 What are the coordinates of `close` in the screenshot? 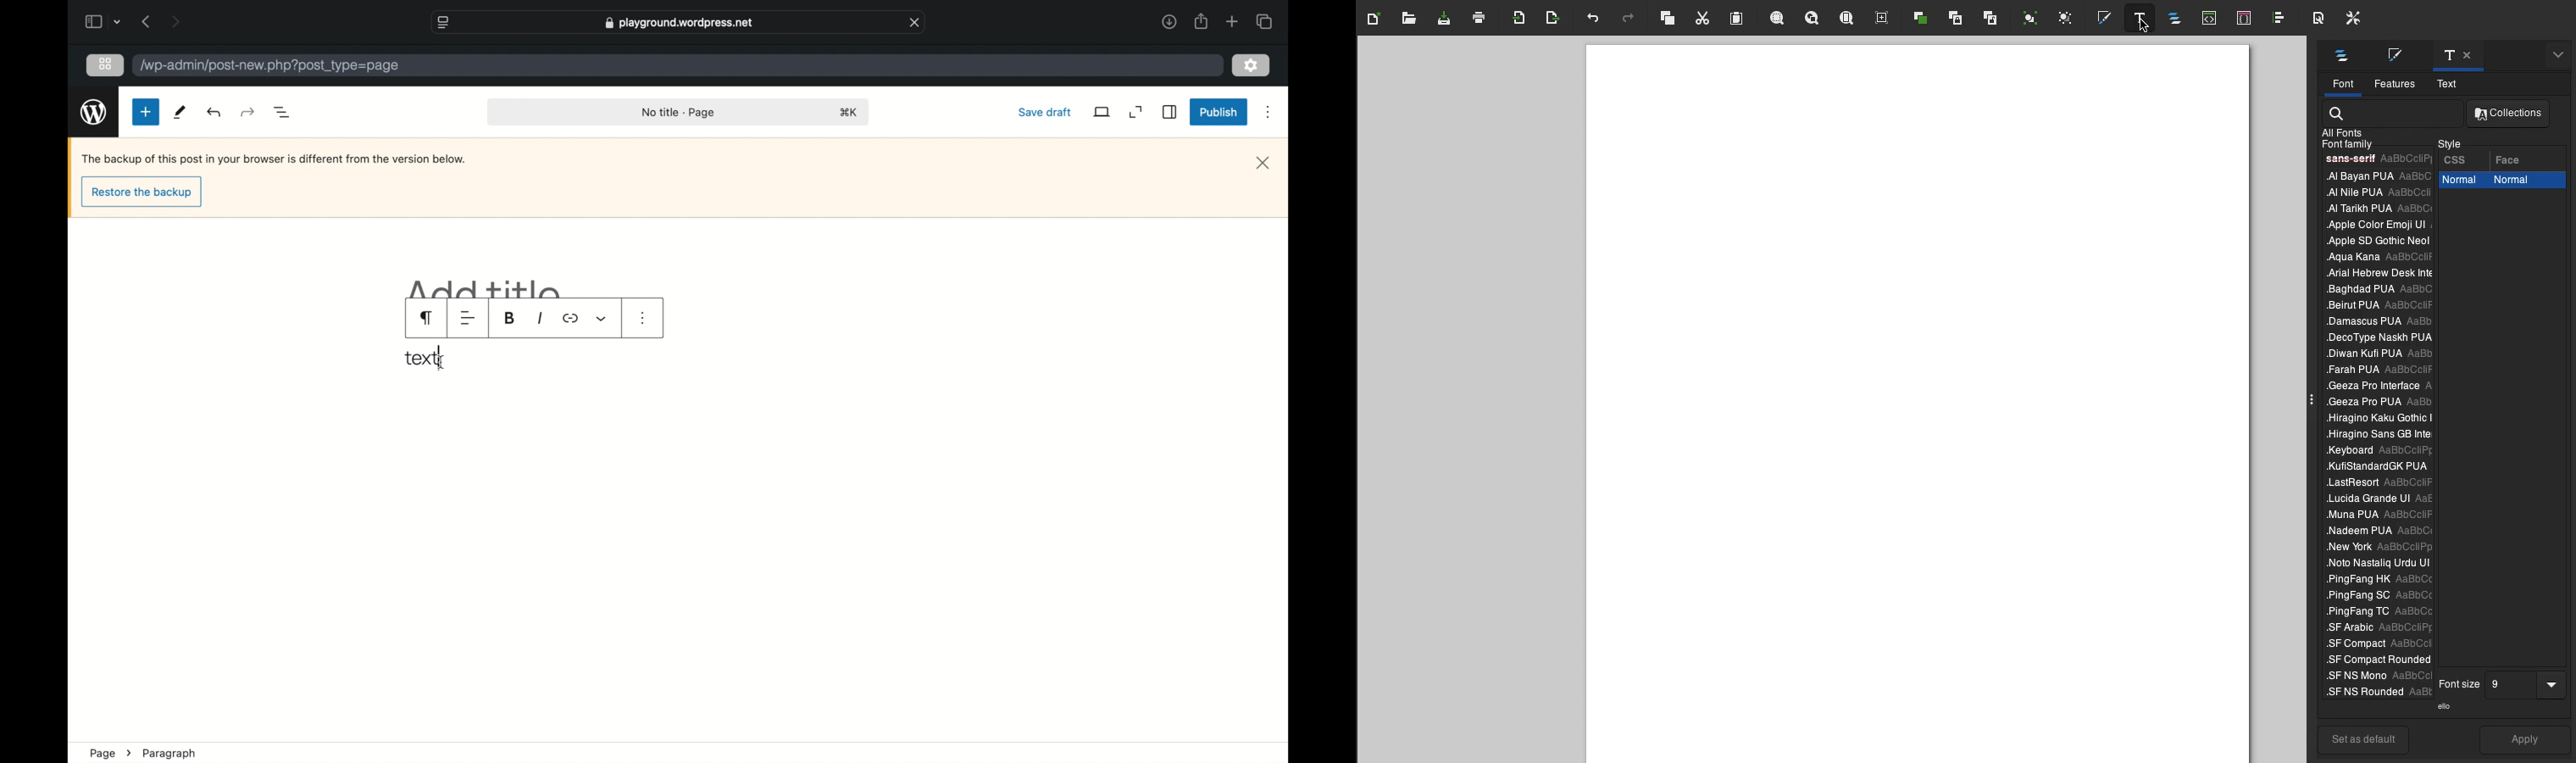 It's located at (915, 21).